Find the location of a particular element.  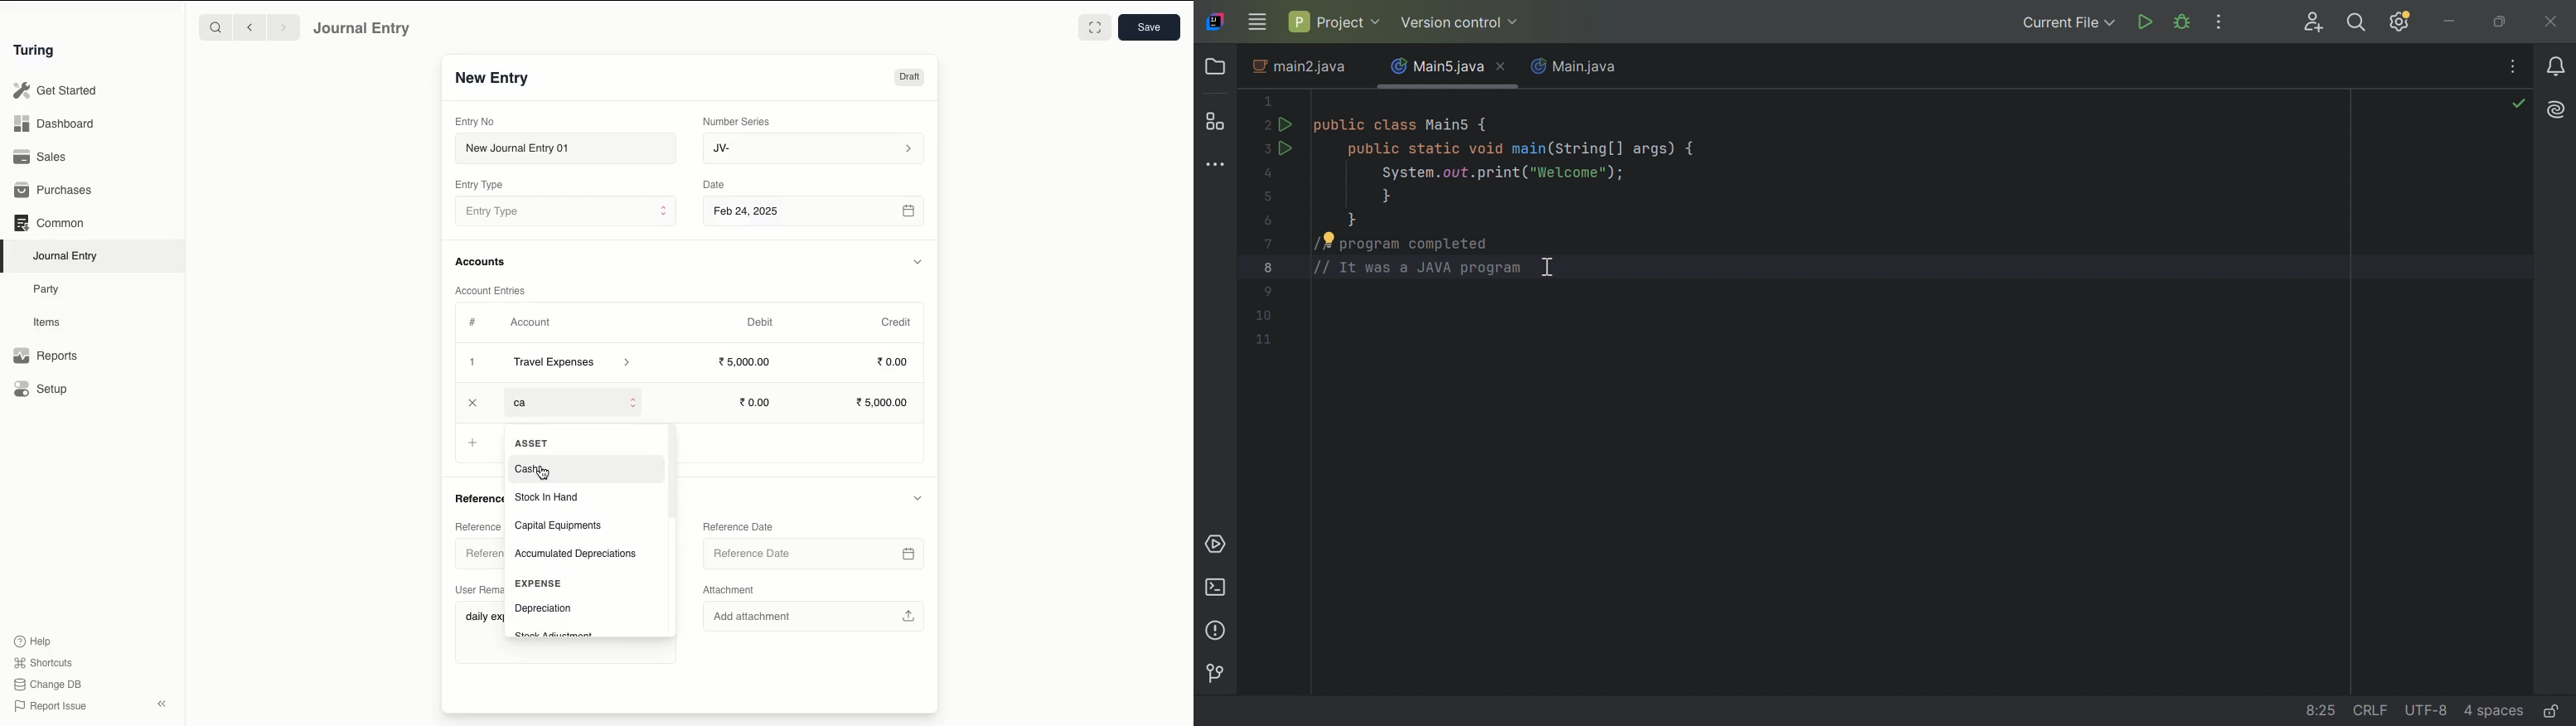

More tool windows is located at coordinates (1214, 166).